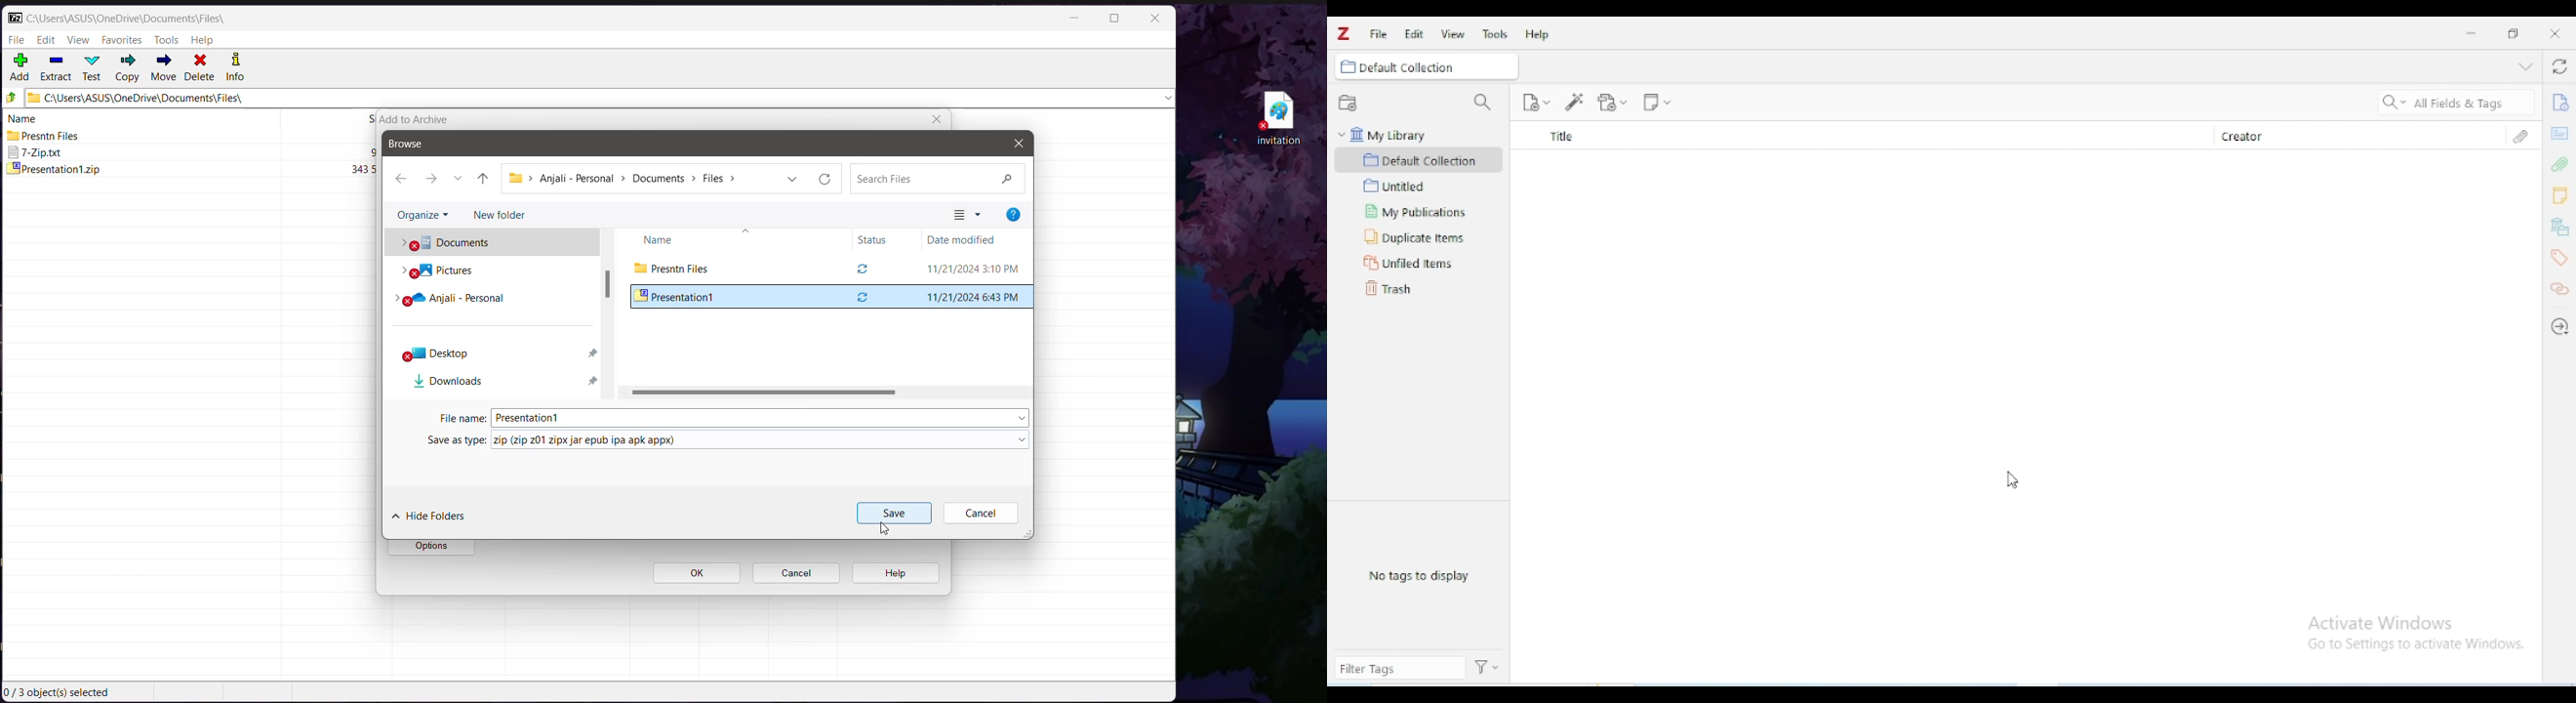 The width and height of the screenshot is (2576, 728). I want to click on New Folder, so click(503, 214).